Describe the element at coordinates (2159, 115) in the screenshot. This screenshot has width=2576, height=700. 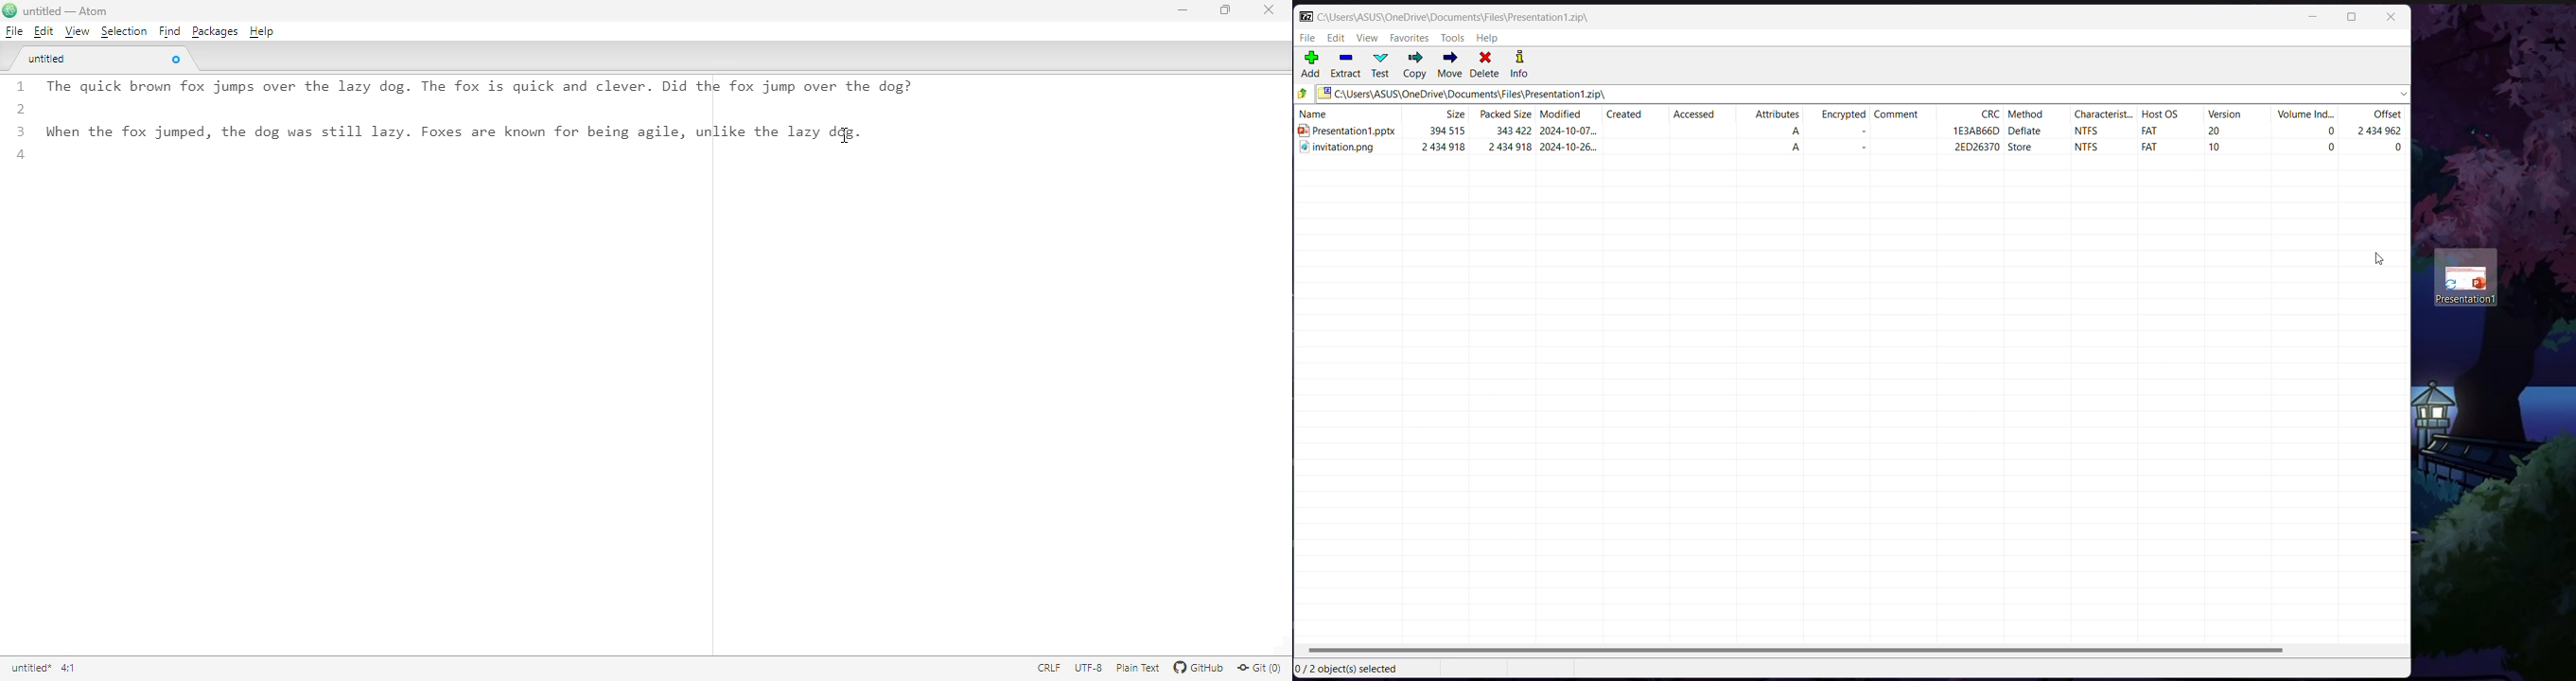
I see `Host OS` at that location.